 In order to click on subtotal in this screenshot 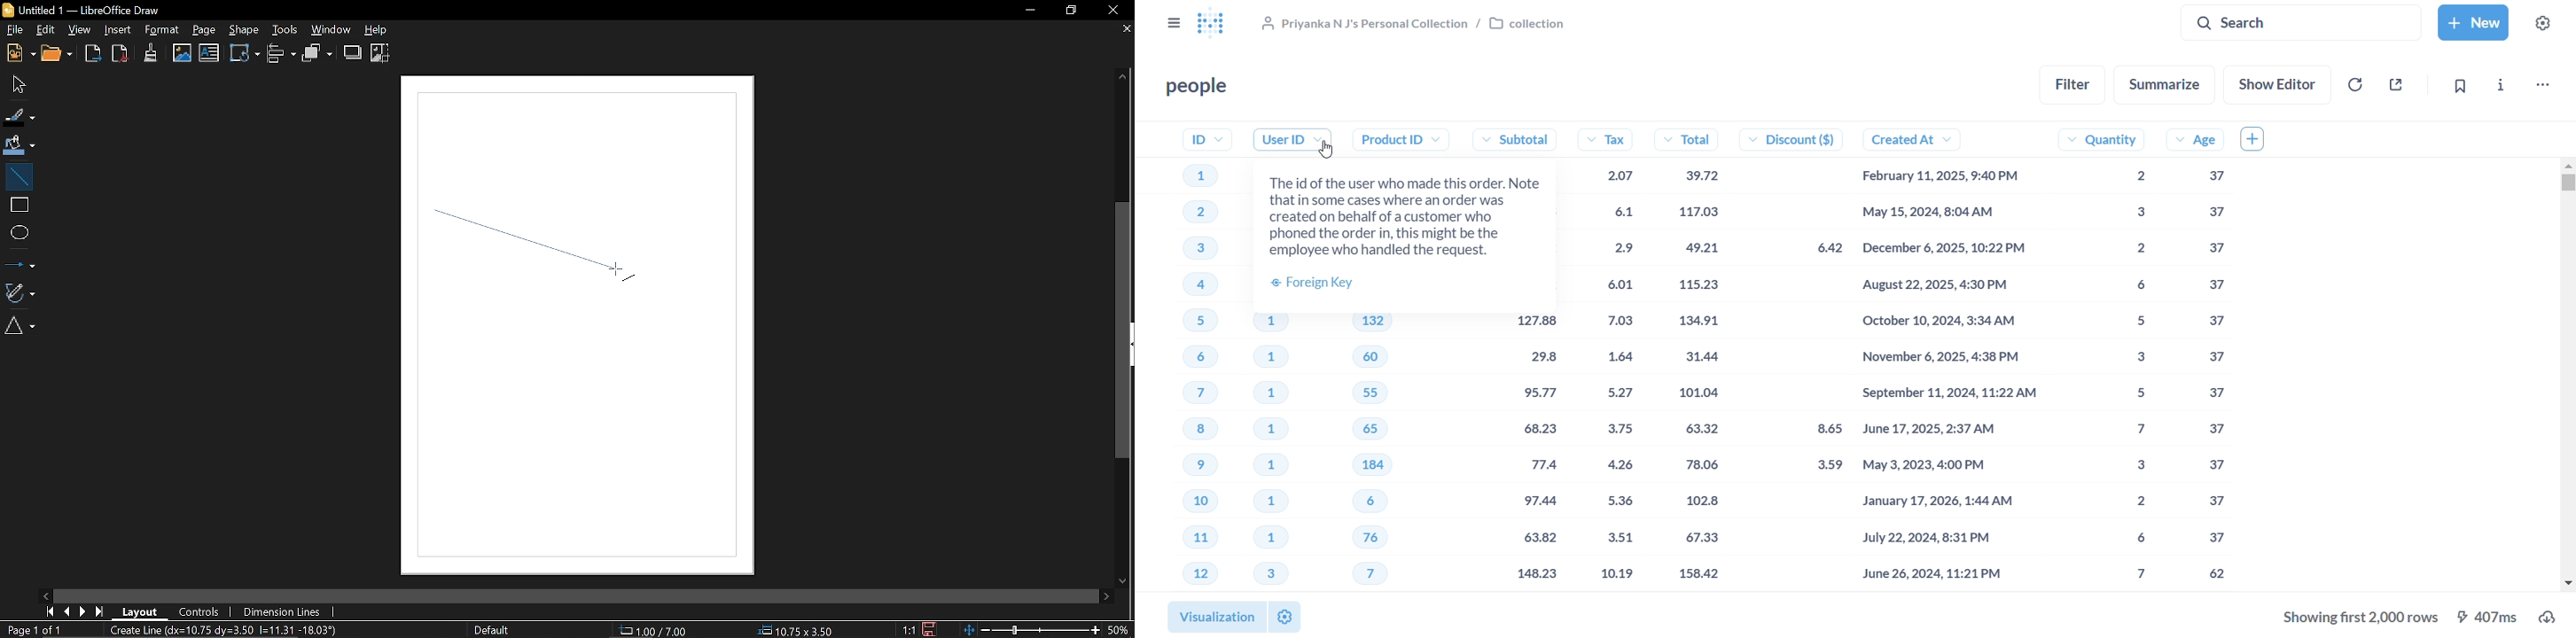, I will do `click(1519, 357)`.